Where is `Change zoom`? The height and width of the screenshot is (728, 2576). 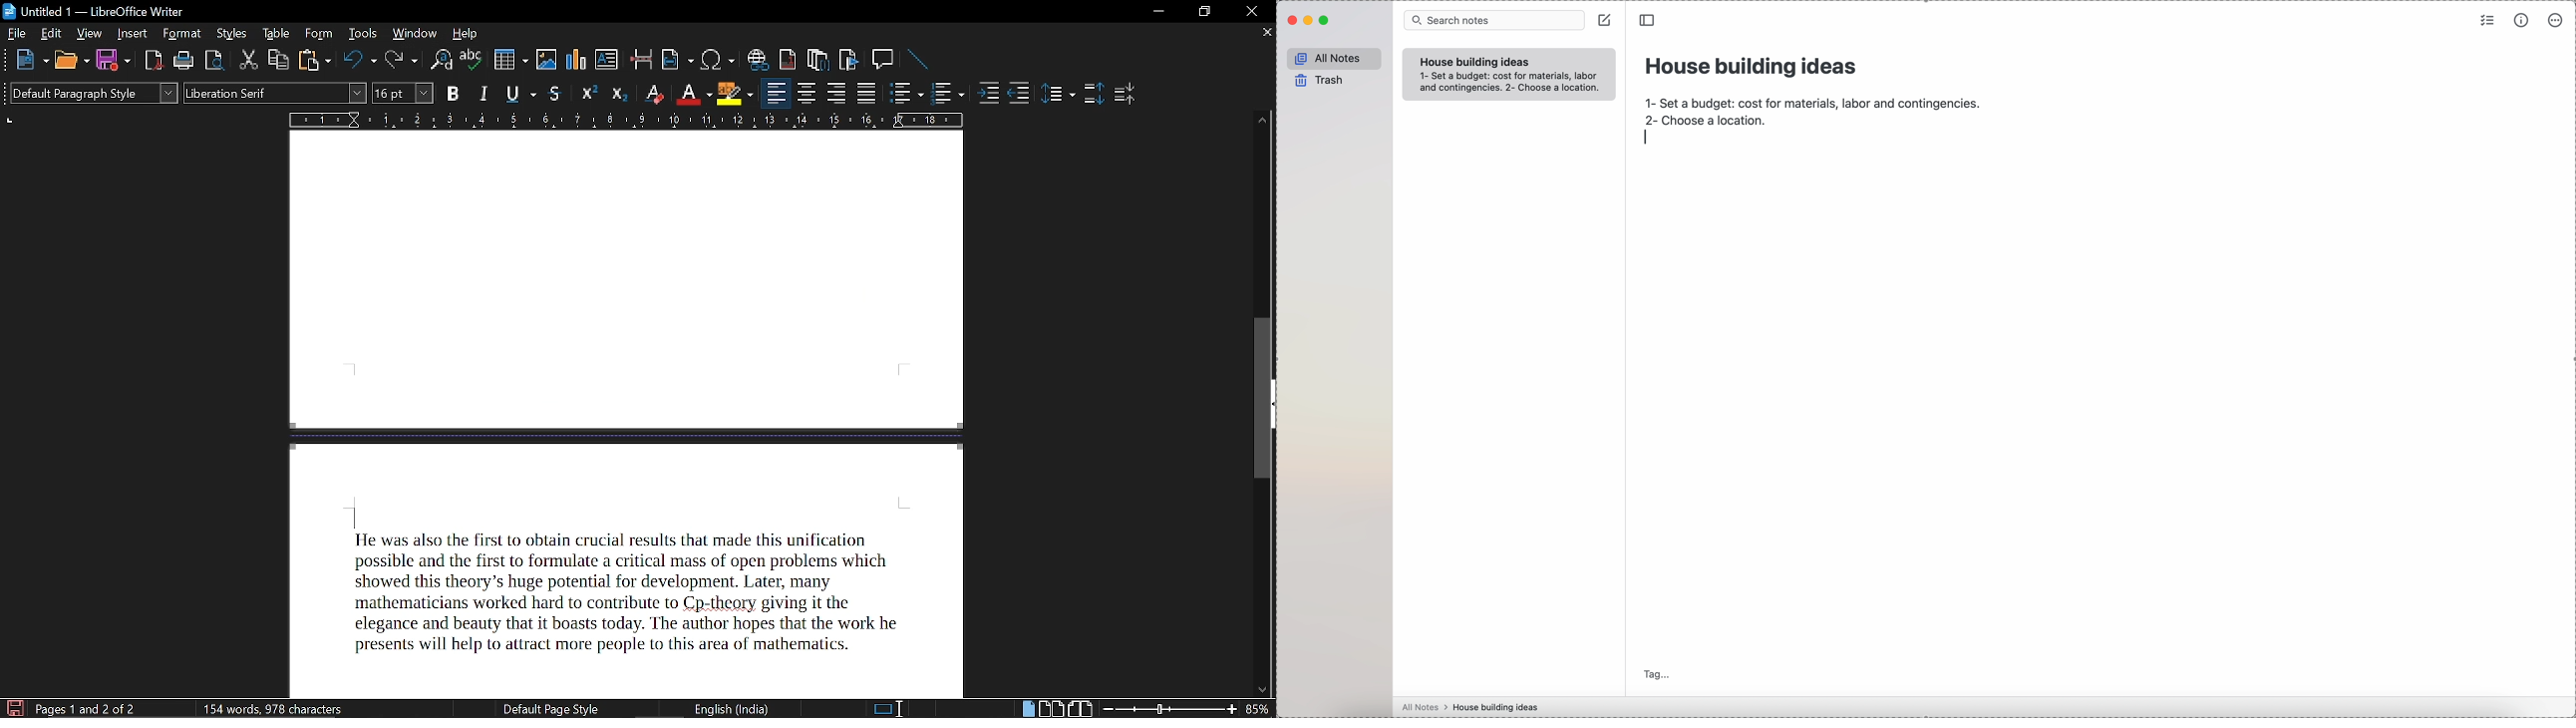 Change zoom is located at coordinates (1169, 710).